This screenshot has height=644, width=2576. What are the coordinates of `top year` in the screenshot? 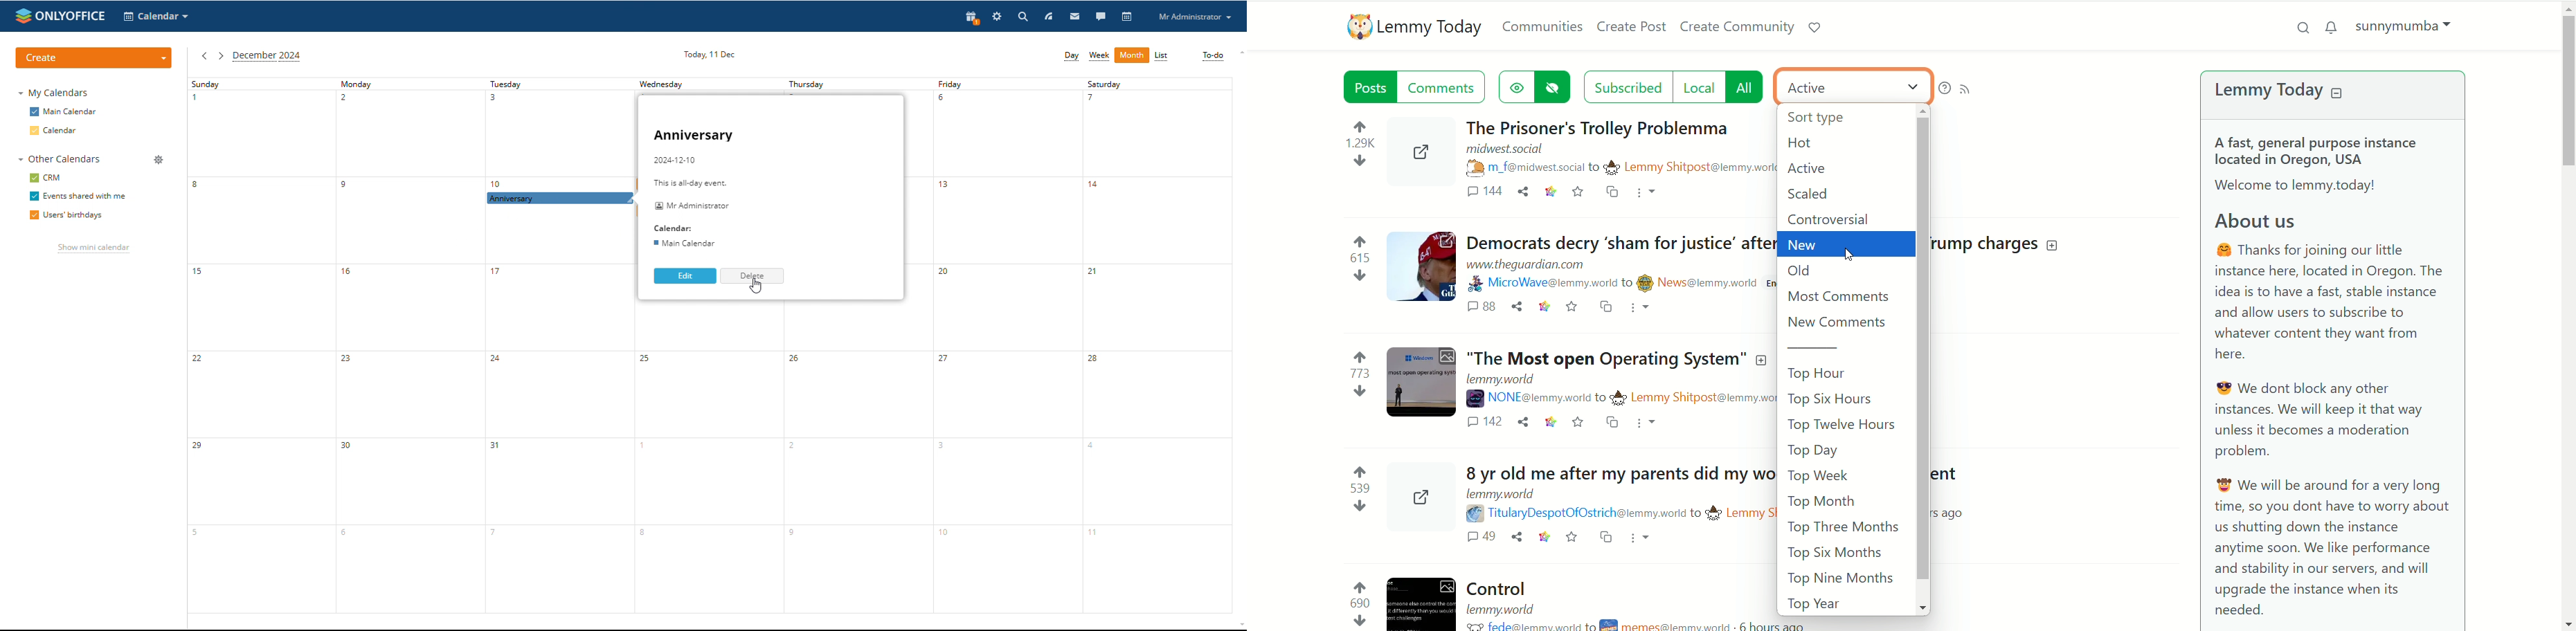 It's located at (1812, 605).